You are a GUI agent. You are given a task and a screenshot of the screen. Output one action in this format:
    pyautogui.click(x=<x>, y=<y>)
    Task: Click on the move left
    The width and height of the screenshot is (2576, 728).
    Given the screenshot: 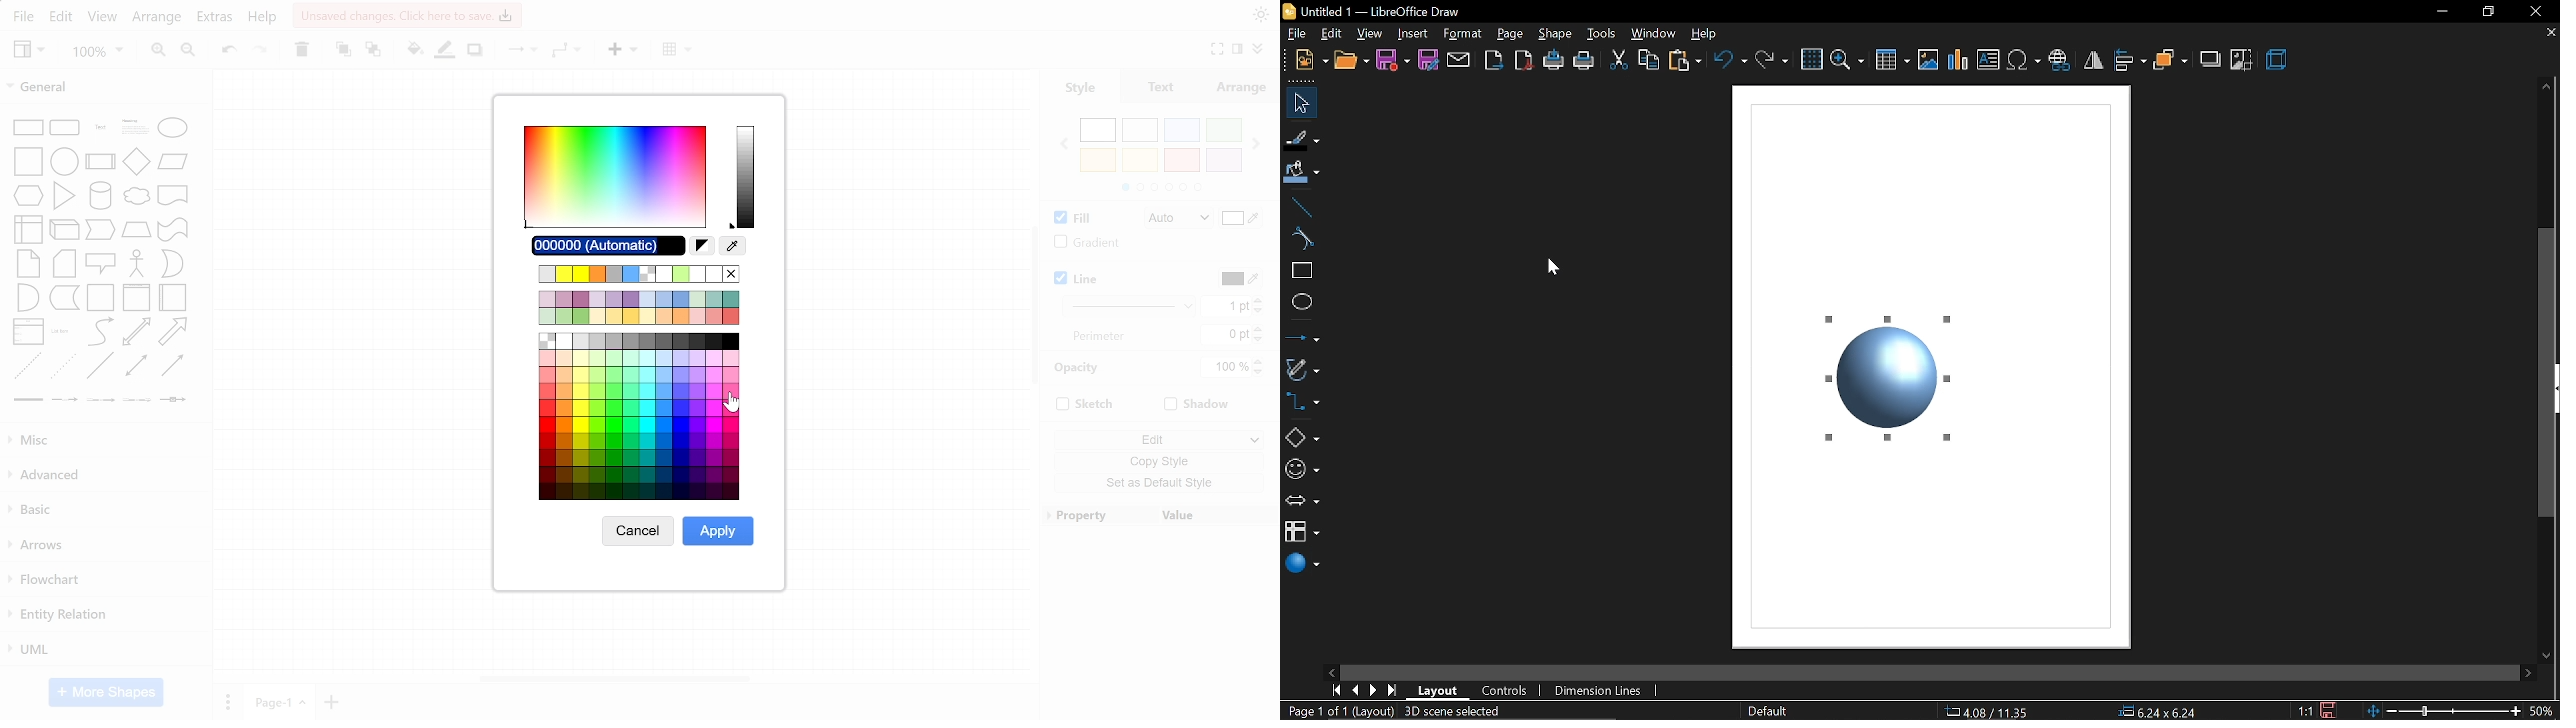 What is the action you would take?
    pyautogui.click(x=1333, y=673)
    